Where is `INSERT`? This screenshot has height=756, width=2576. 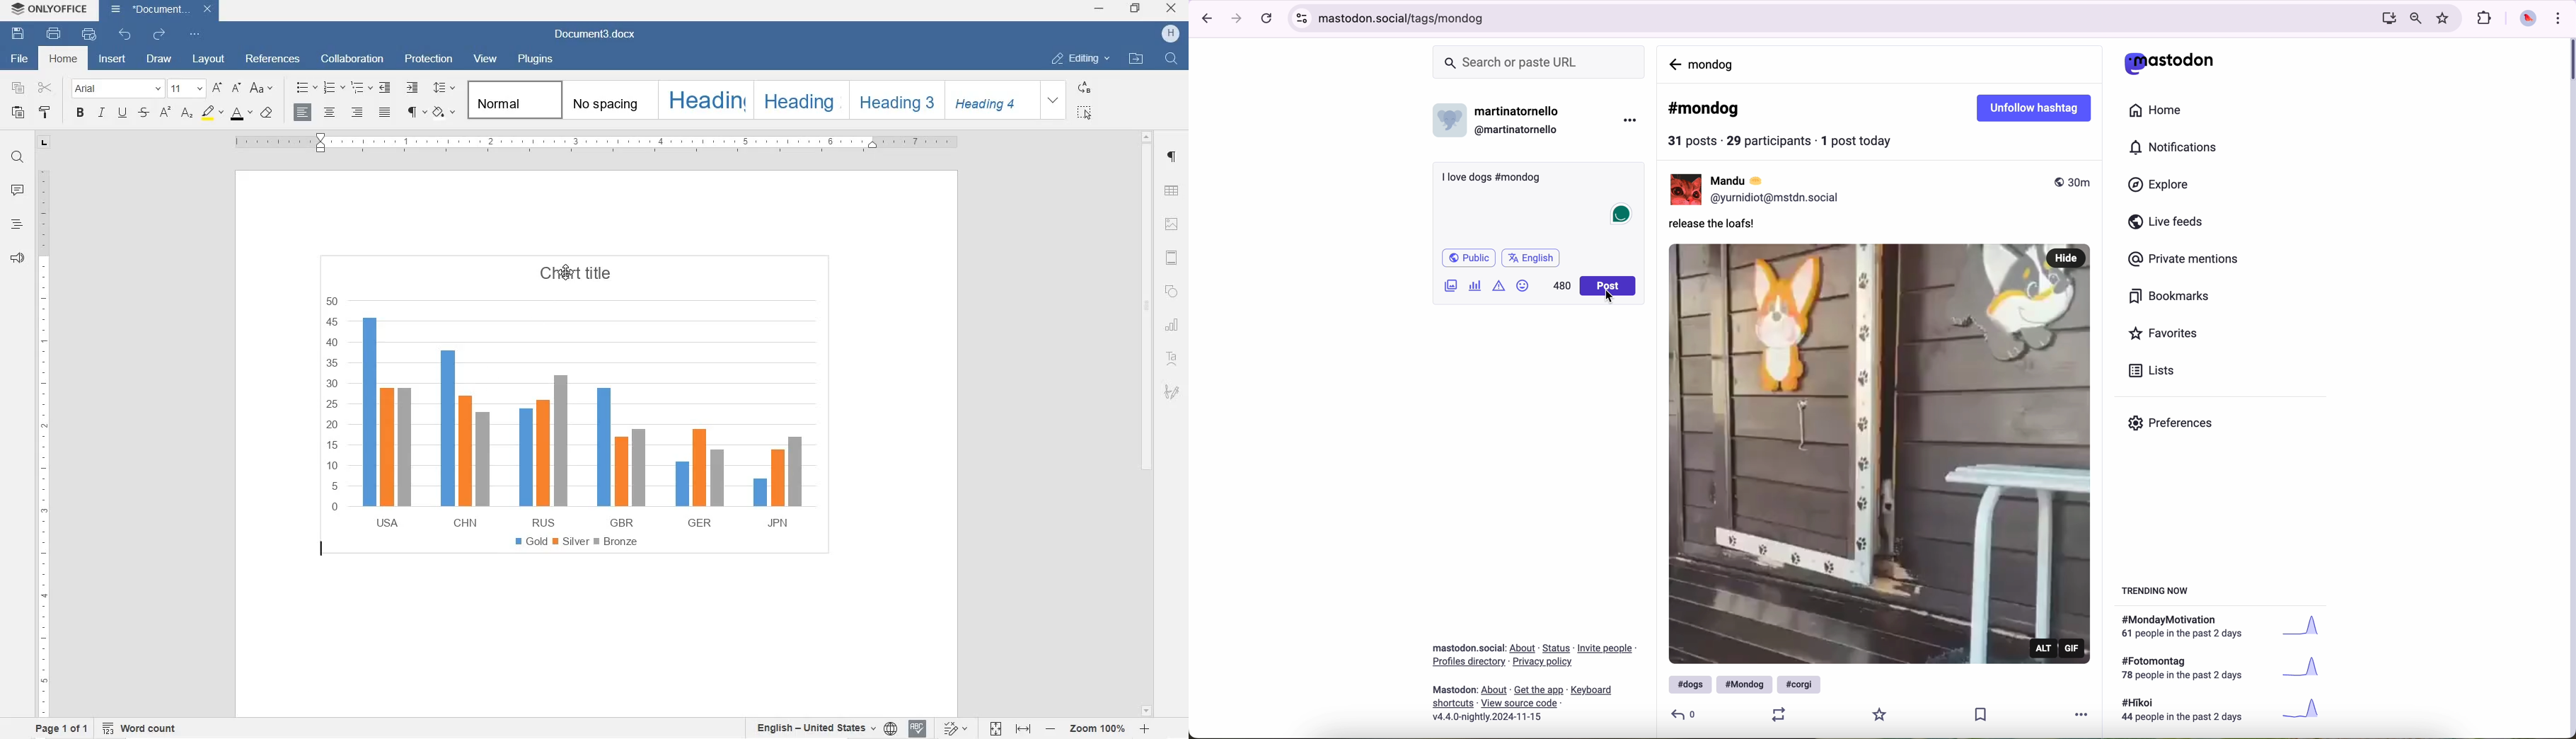 INSERT is located at coordinates (114, 59).